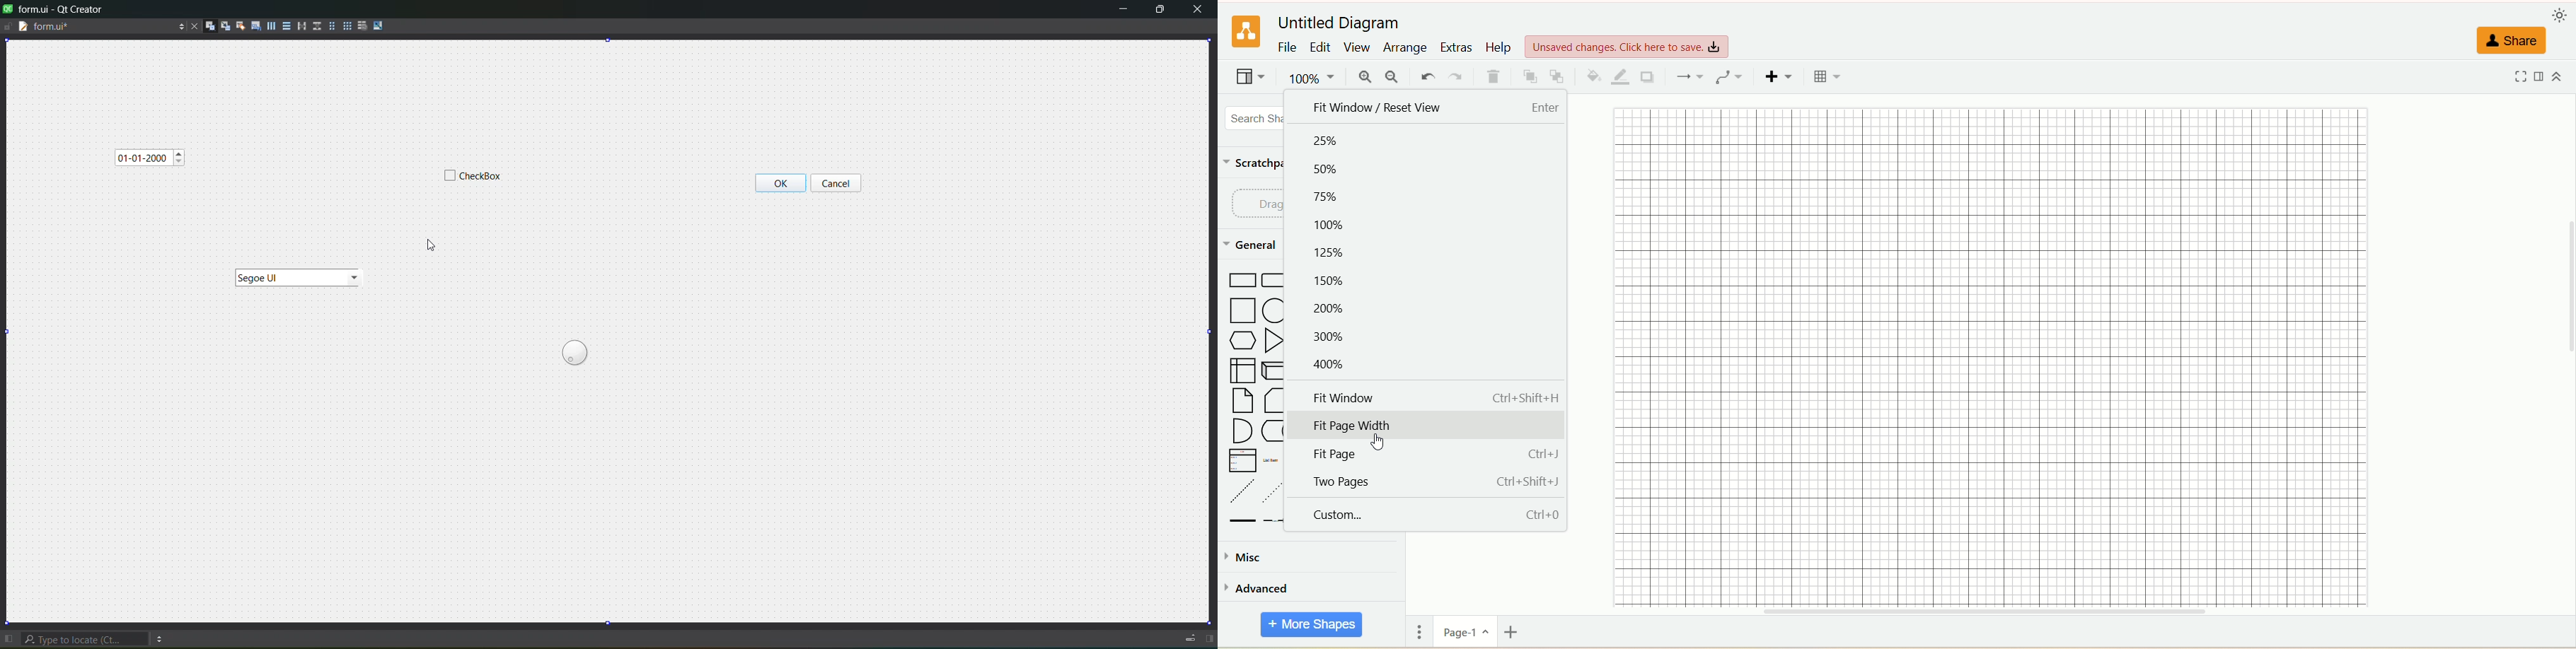  Describe the element at coordinates (1276, 432) in the screenshot. I see `data storage` at that location.